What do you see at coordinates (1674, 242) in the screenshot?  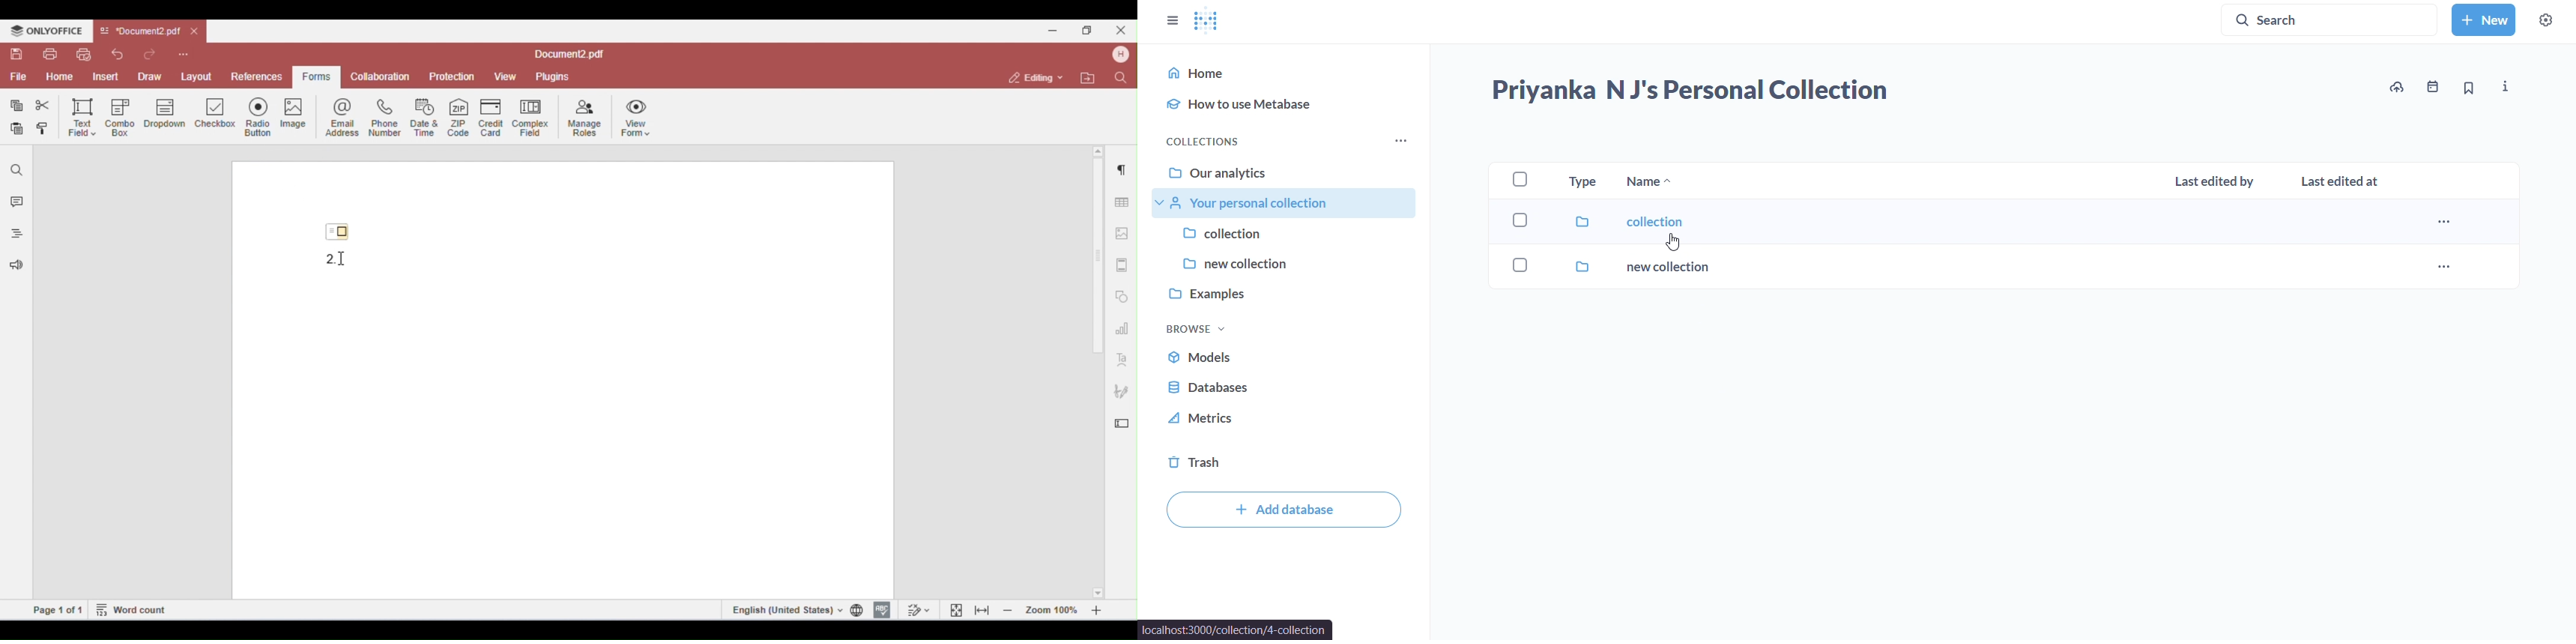 I see `cursor` at bounding box center [1674, 242].